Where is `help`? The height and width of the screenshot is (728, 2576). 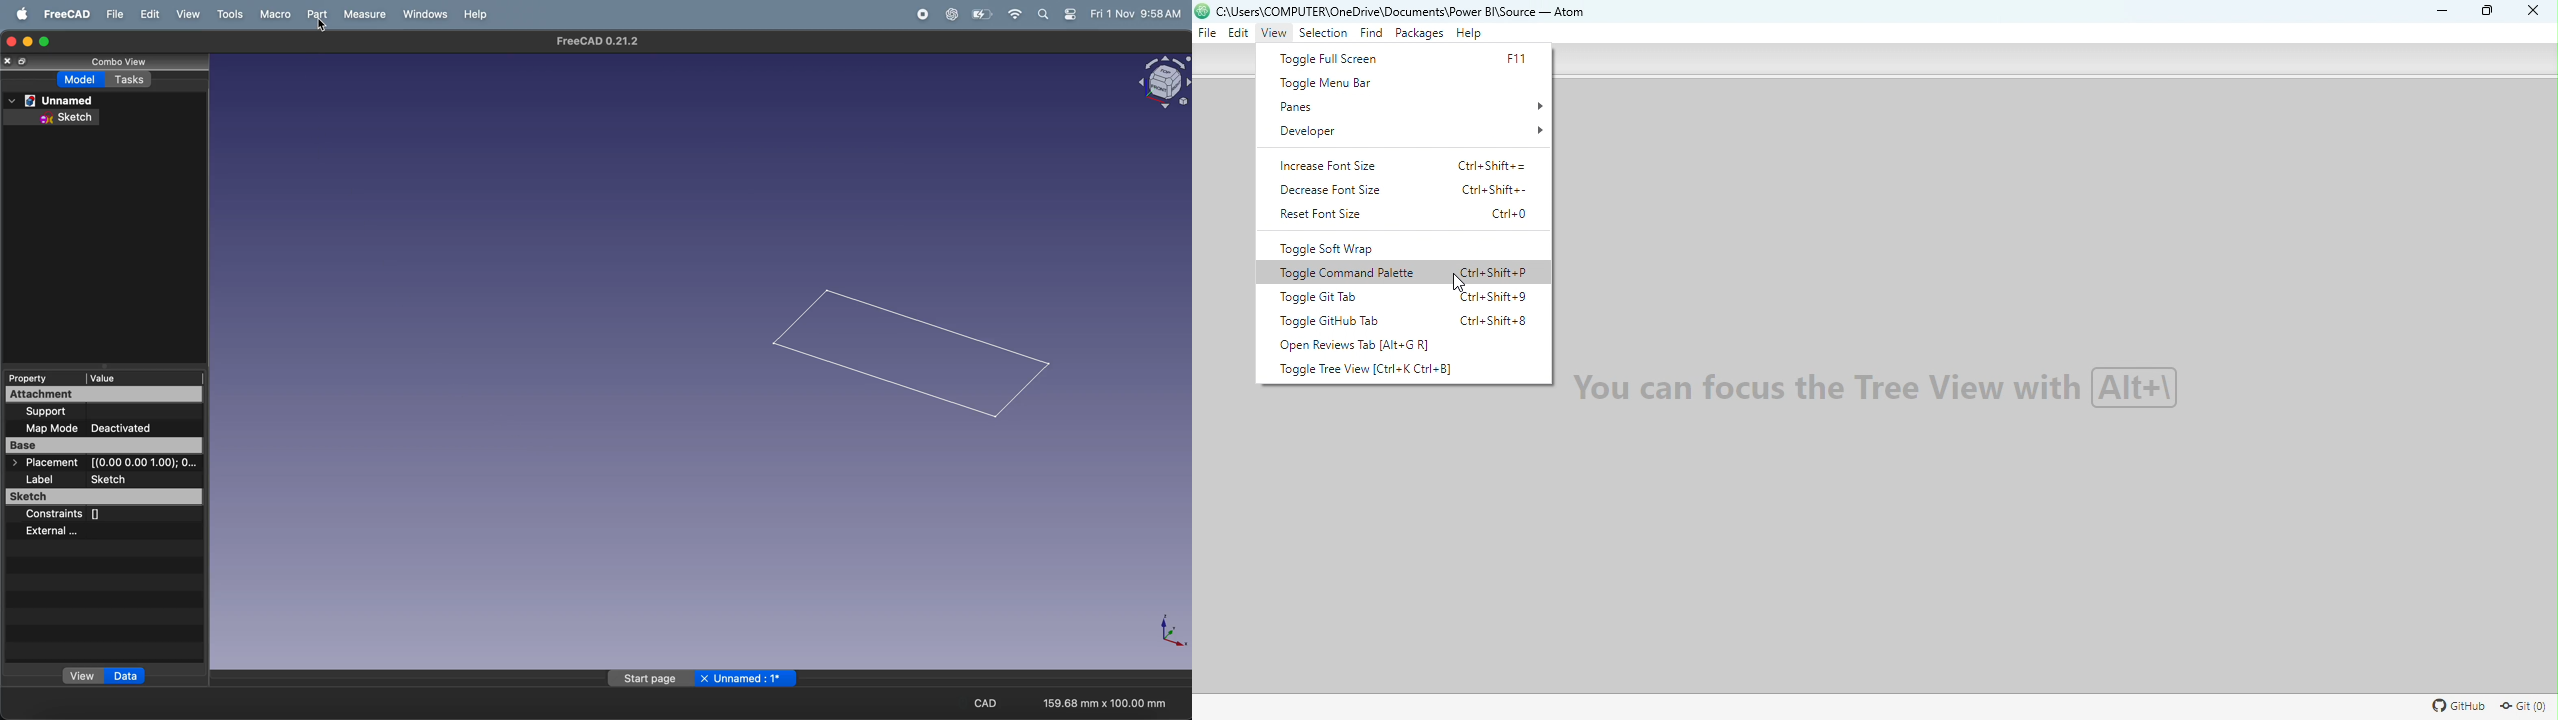
help is located at coordinates (476, 17).